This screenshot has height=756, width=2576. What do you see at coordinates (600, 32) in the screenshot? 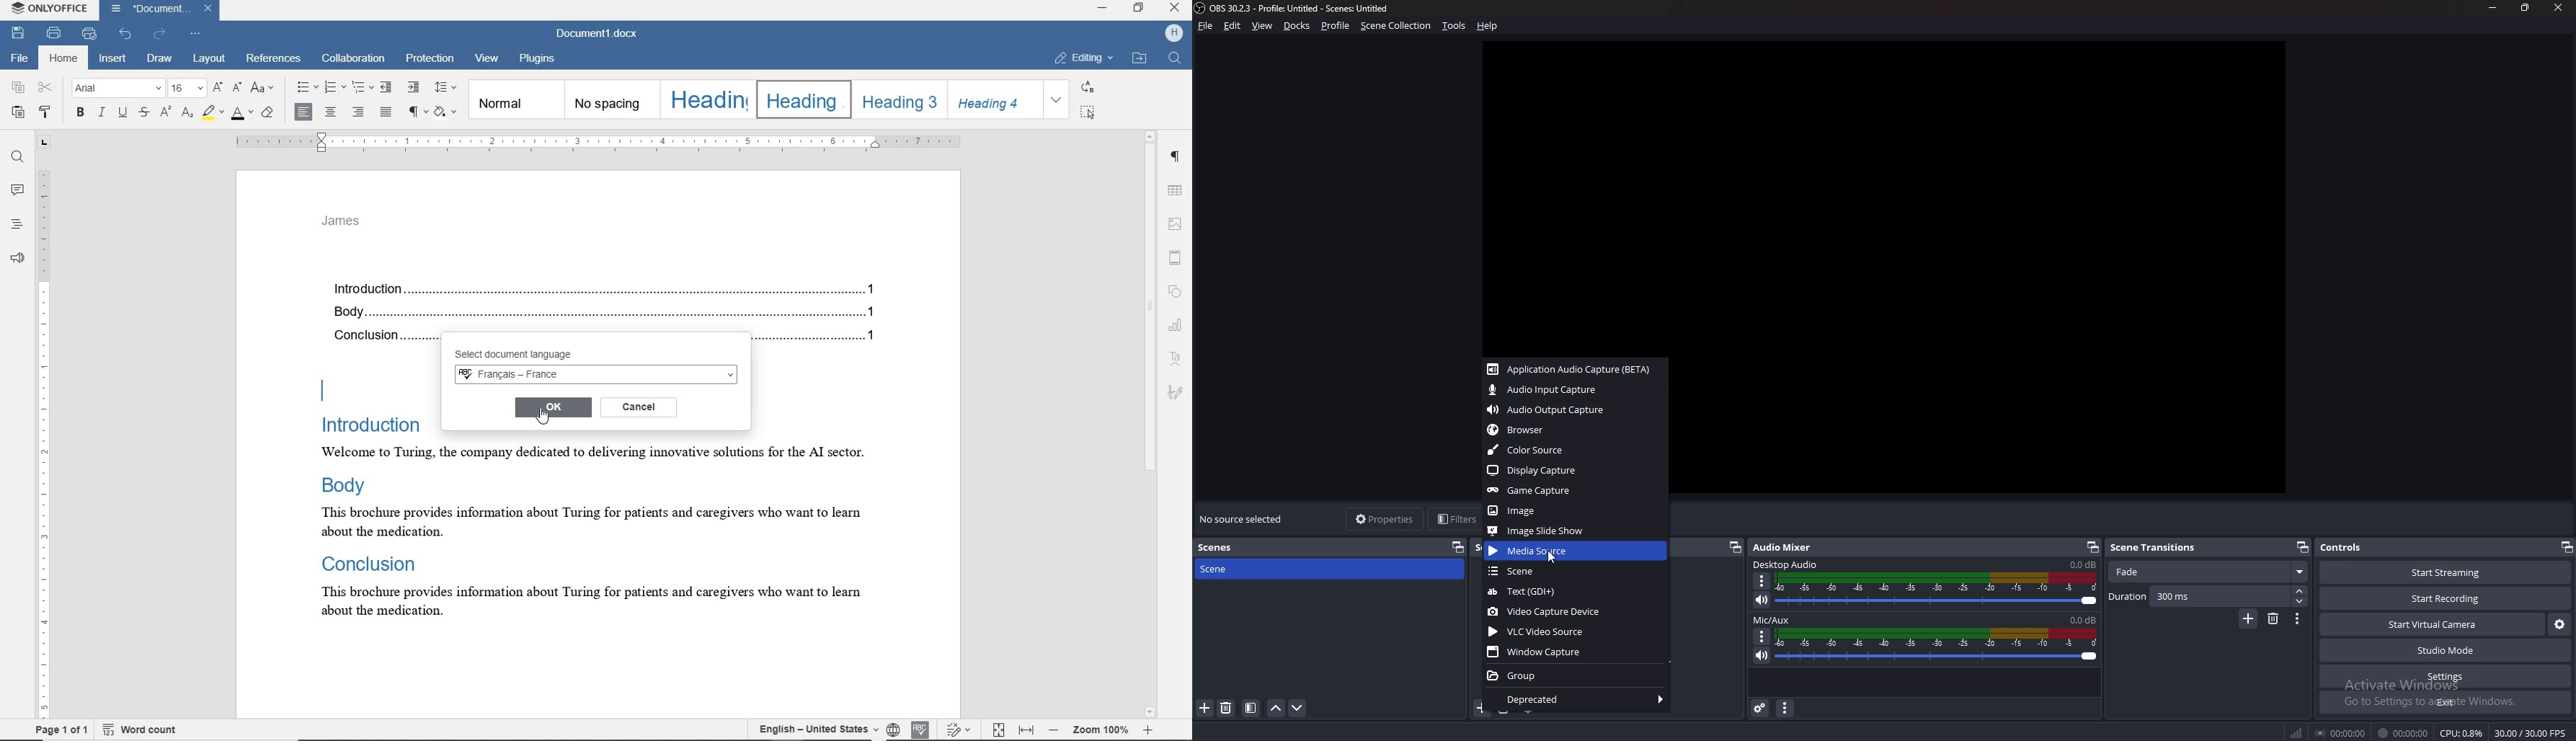
I see `document name` at bounding box center [600, 32].